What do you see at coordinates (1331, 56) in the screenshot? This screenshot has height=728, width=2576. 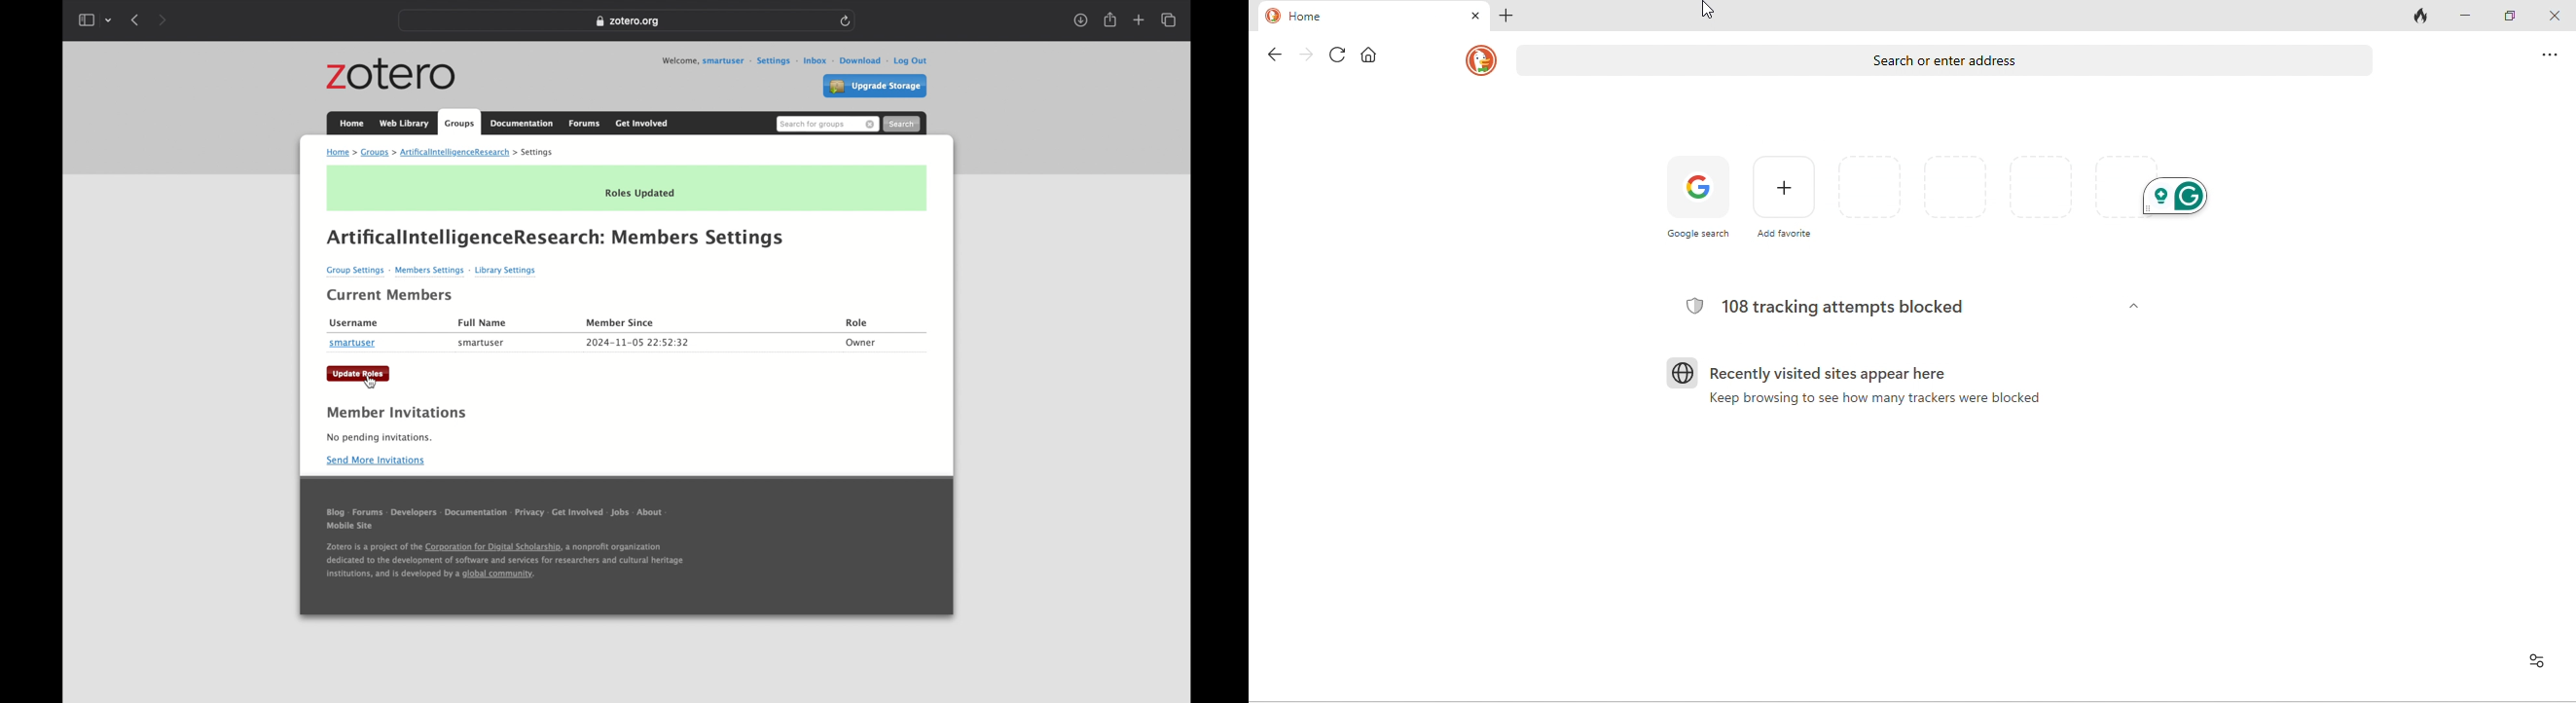 I see `refresh` at bounding box center [1331, 56].